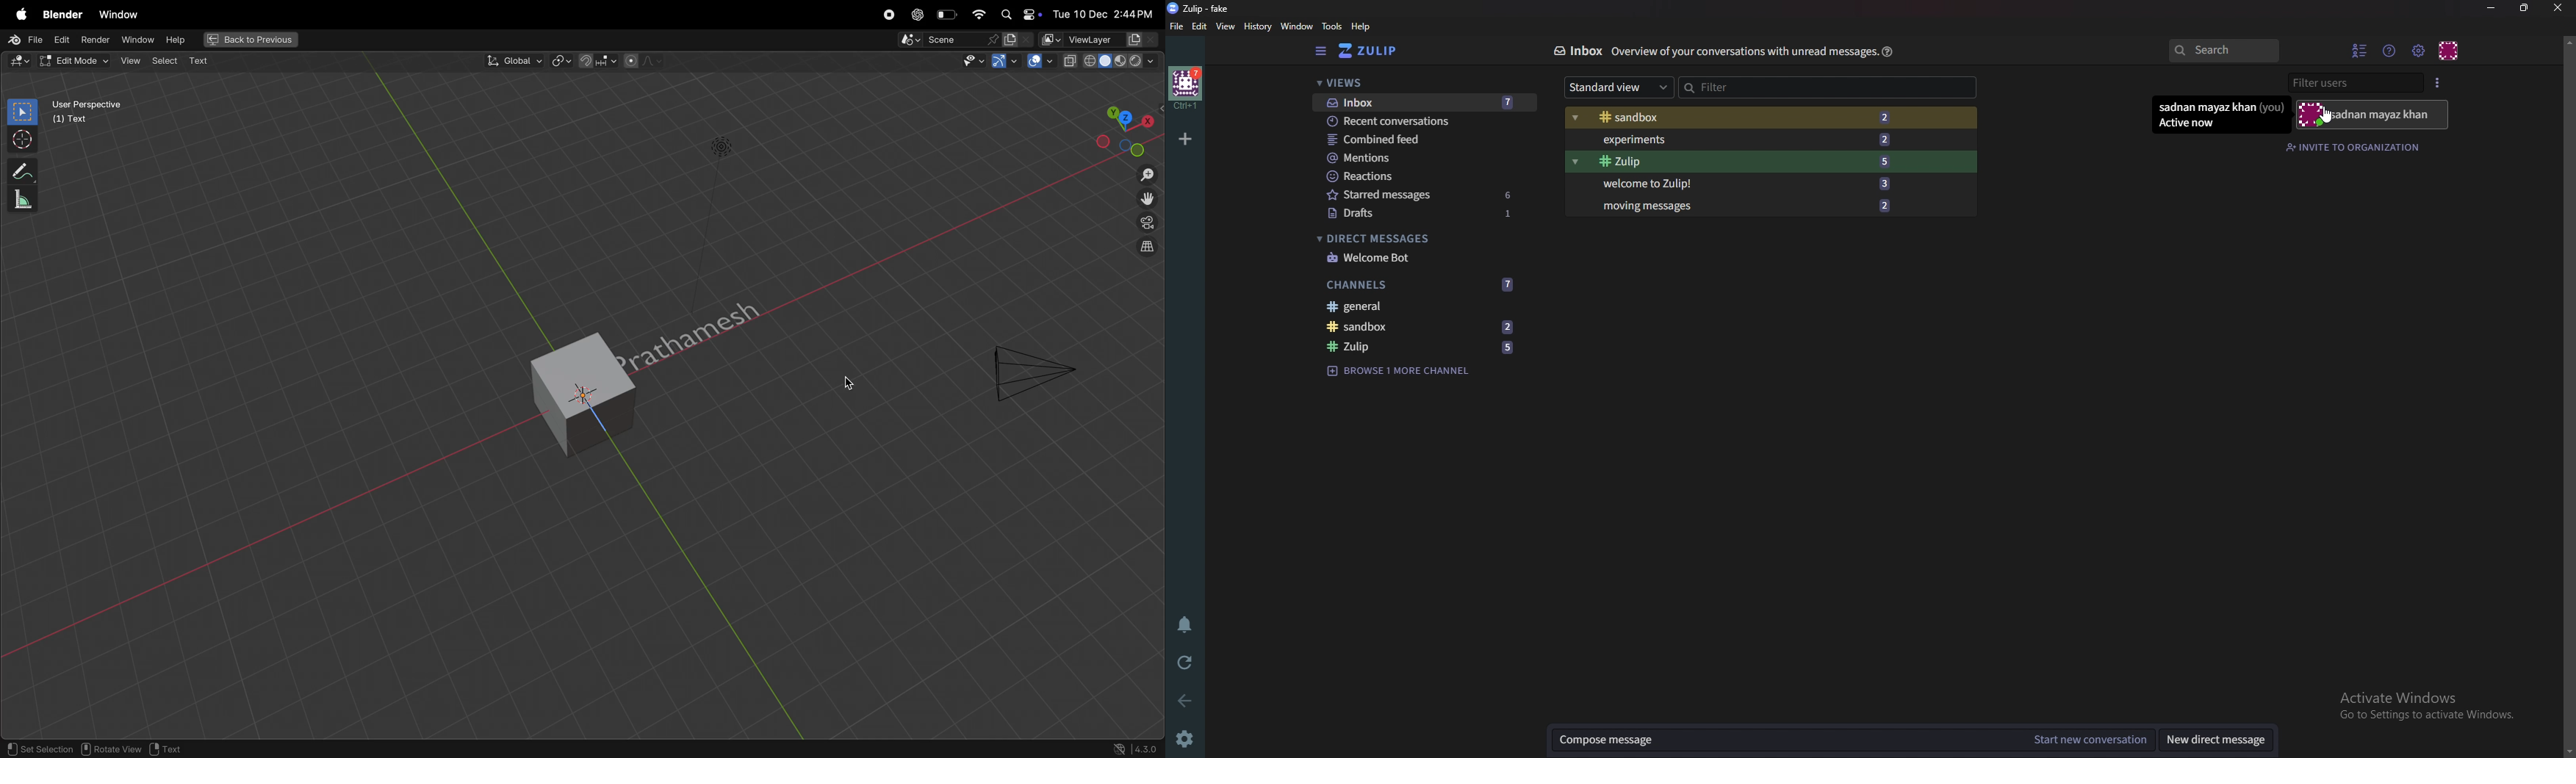  I want to click on Sandbox, so click(1419, 328).